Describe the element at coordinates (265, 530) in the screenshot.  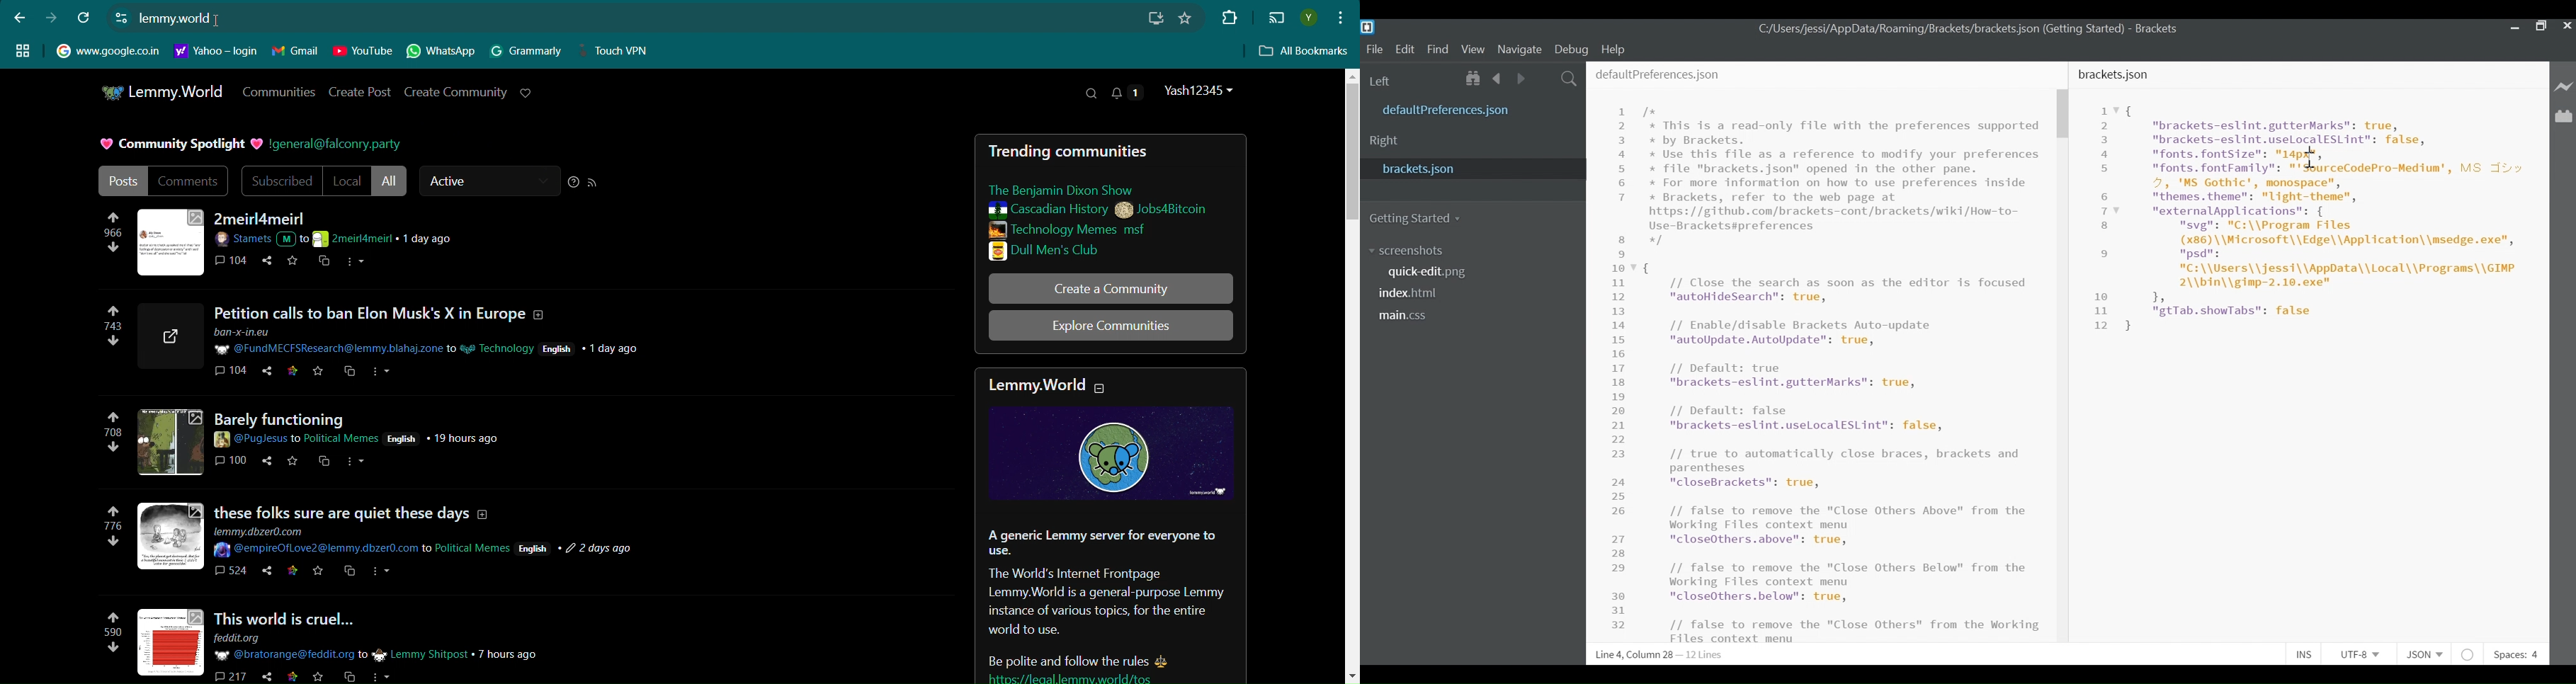
I see `lemmy.dbzer0.com` at that location.